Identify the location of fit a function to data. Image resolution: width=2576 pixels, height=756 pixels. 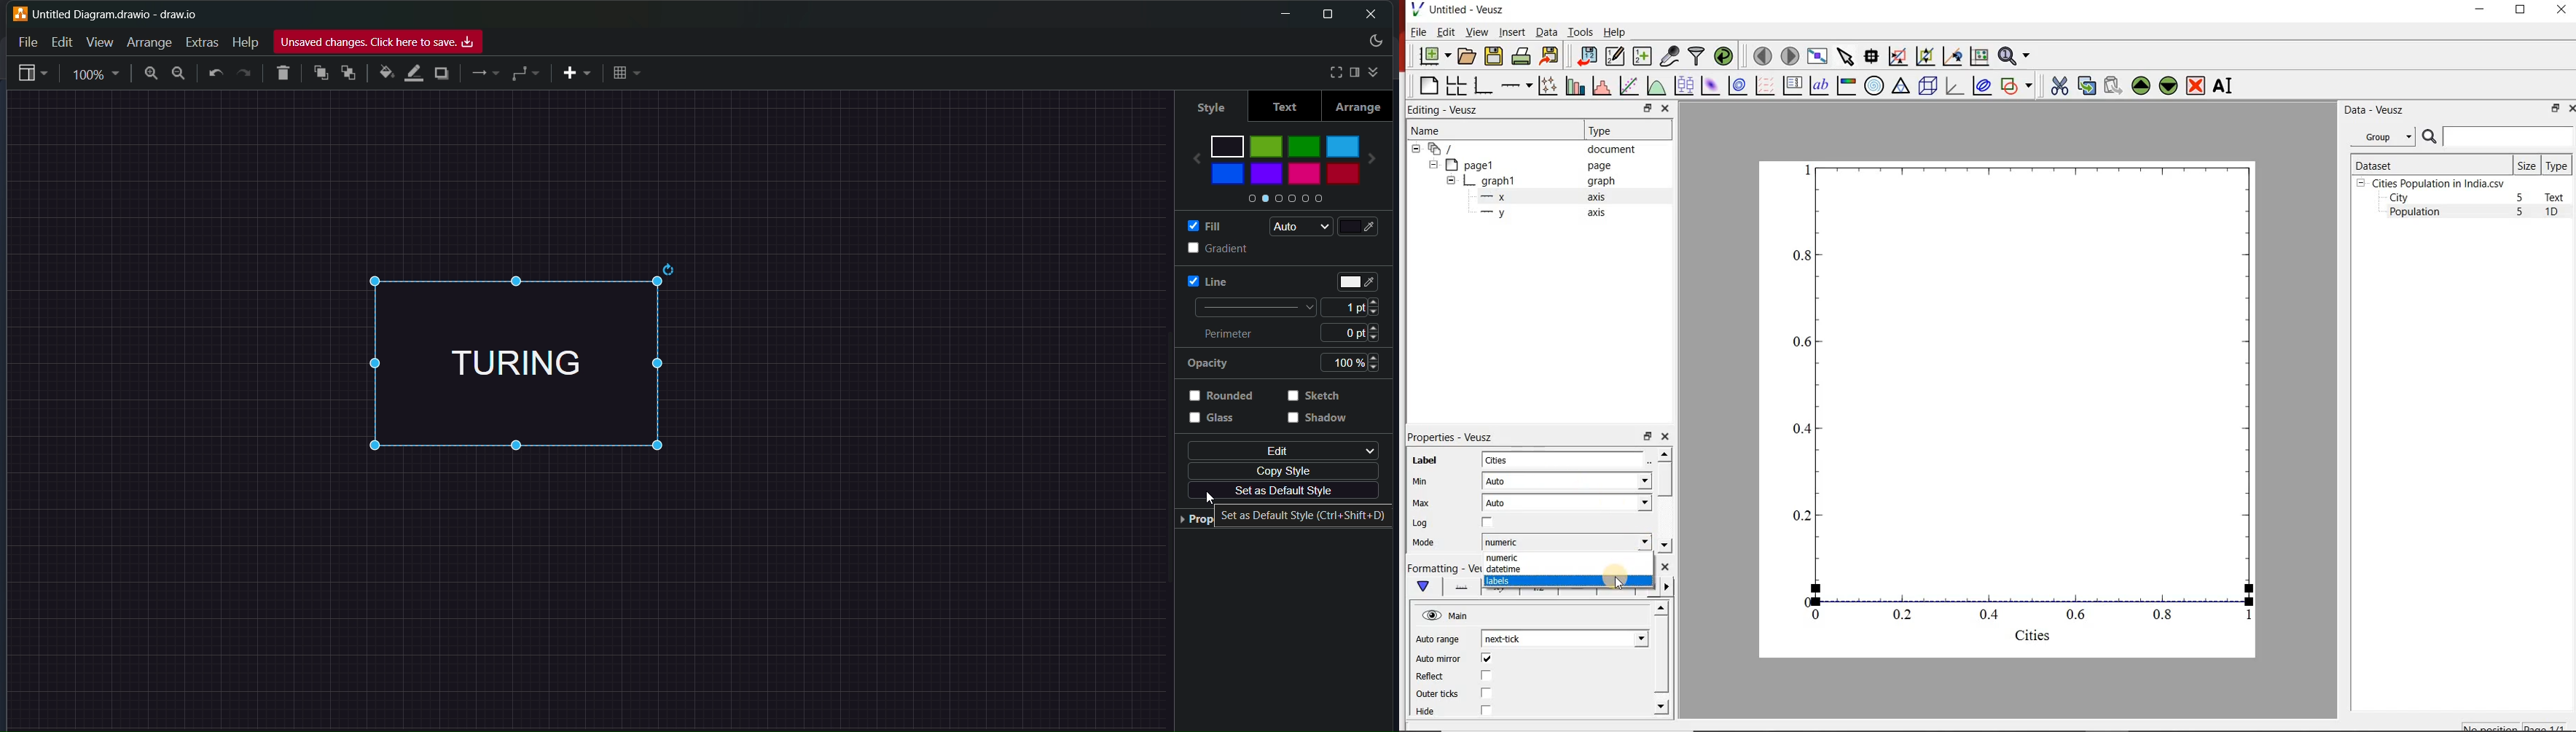
(1628, 85).